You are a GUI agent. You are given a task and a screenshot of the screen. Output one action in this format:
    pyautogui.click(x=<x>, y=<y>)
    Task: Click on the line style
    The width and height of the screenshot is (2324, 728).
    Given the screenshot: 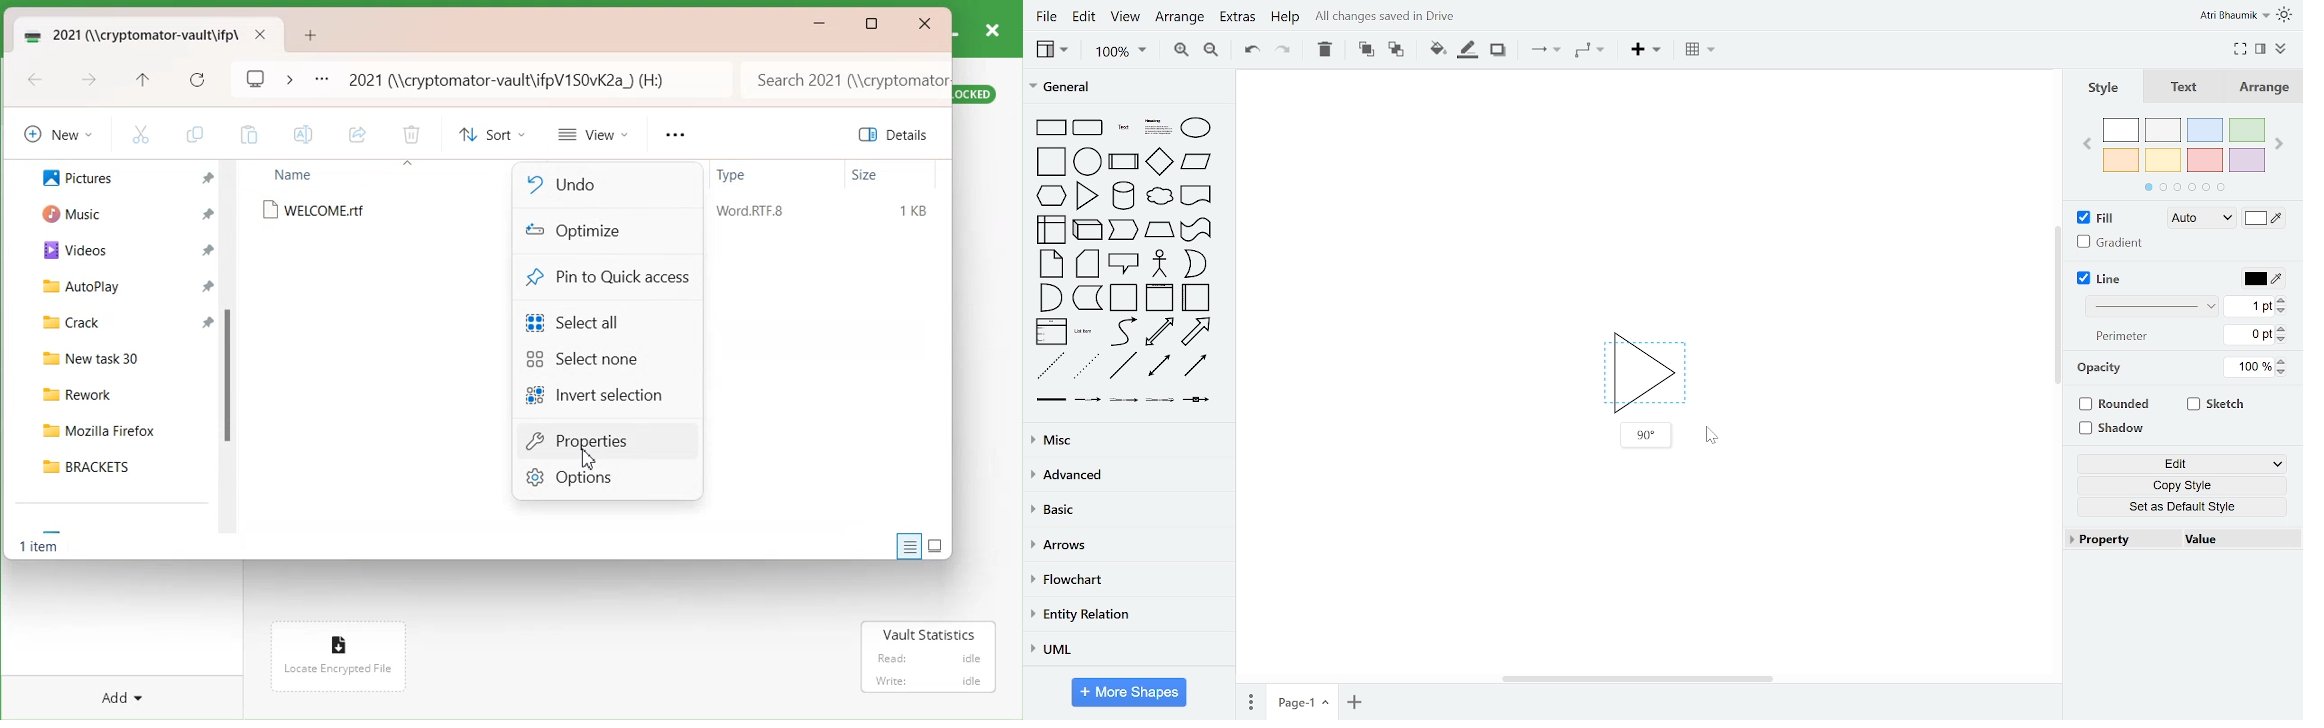 What is the action you would take?
    pyautogui.click(x=2152, y=307)
    